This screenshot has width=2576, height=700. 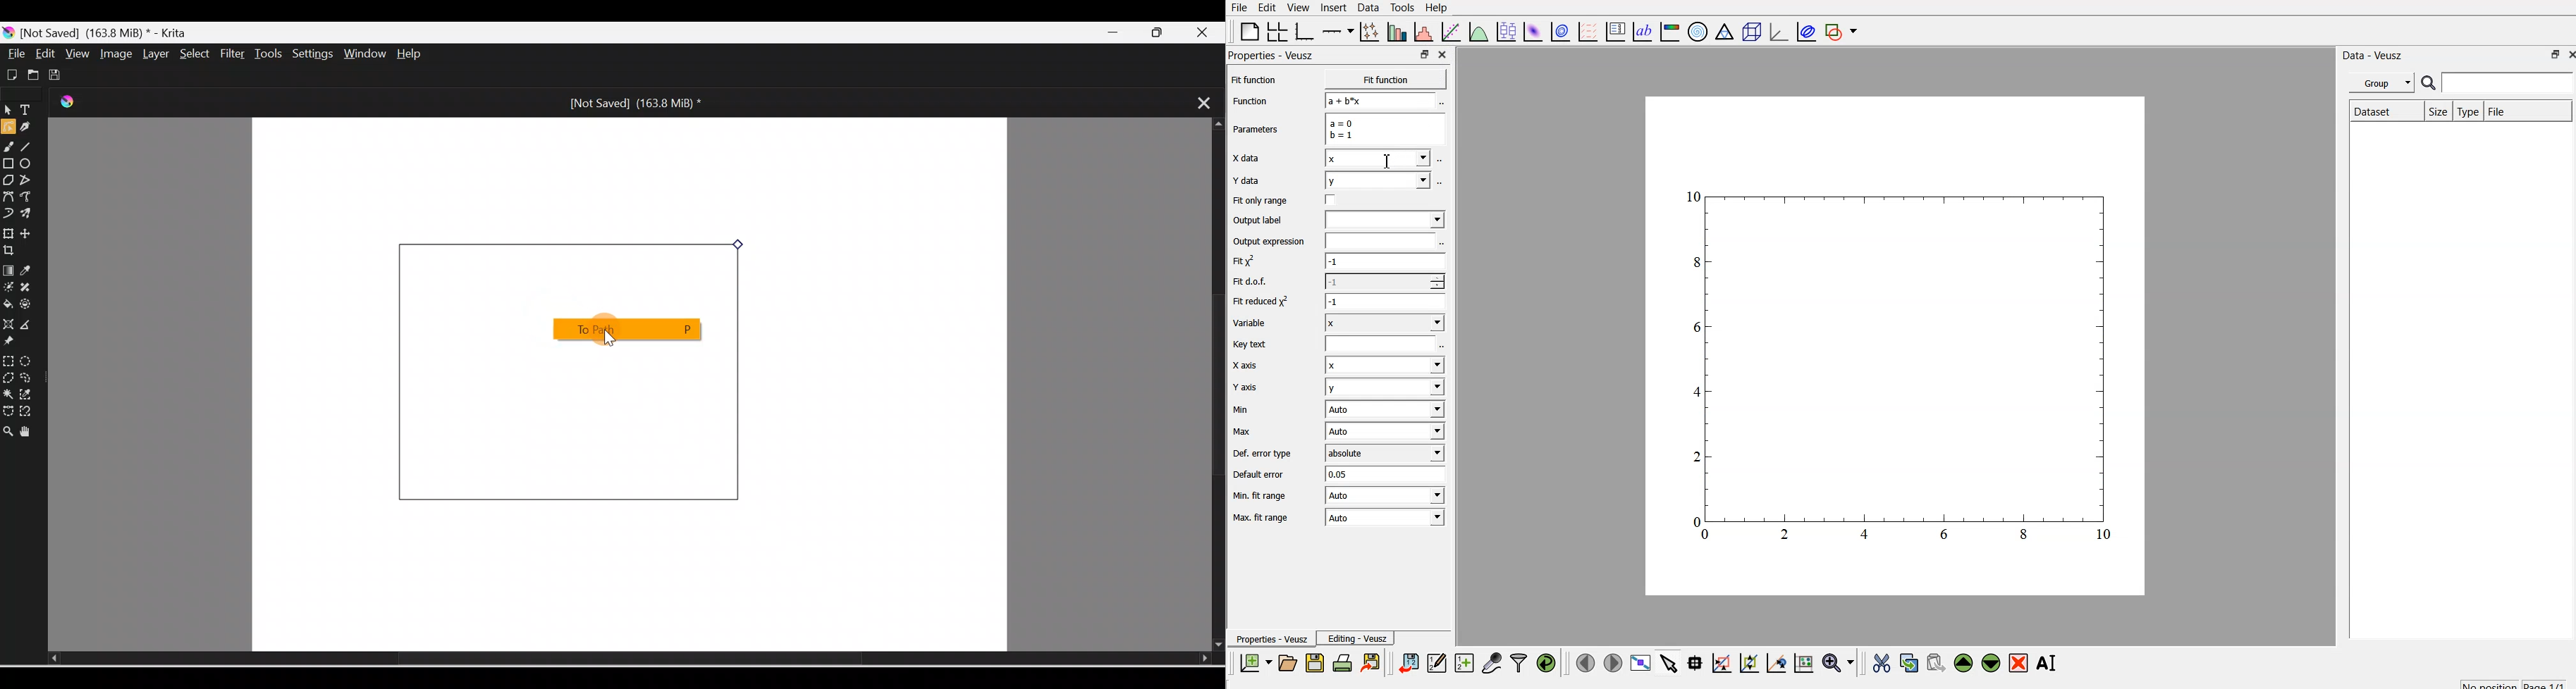 I want to click on previous page , so click(x=1585, y=664).